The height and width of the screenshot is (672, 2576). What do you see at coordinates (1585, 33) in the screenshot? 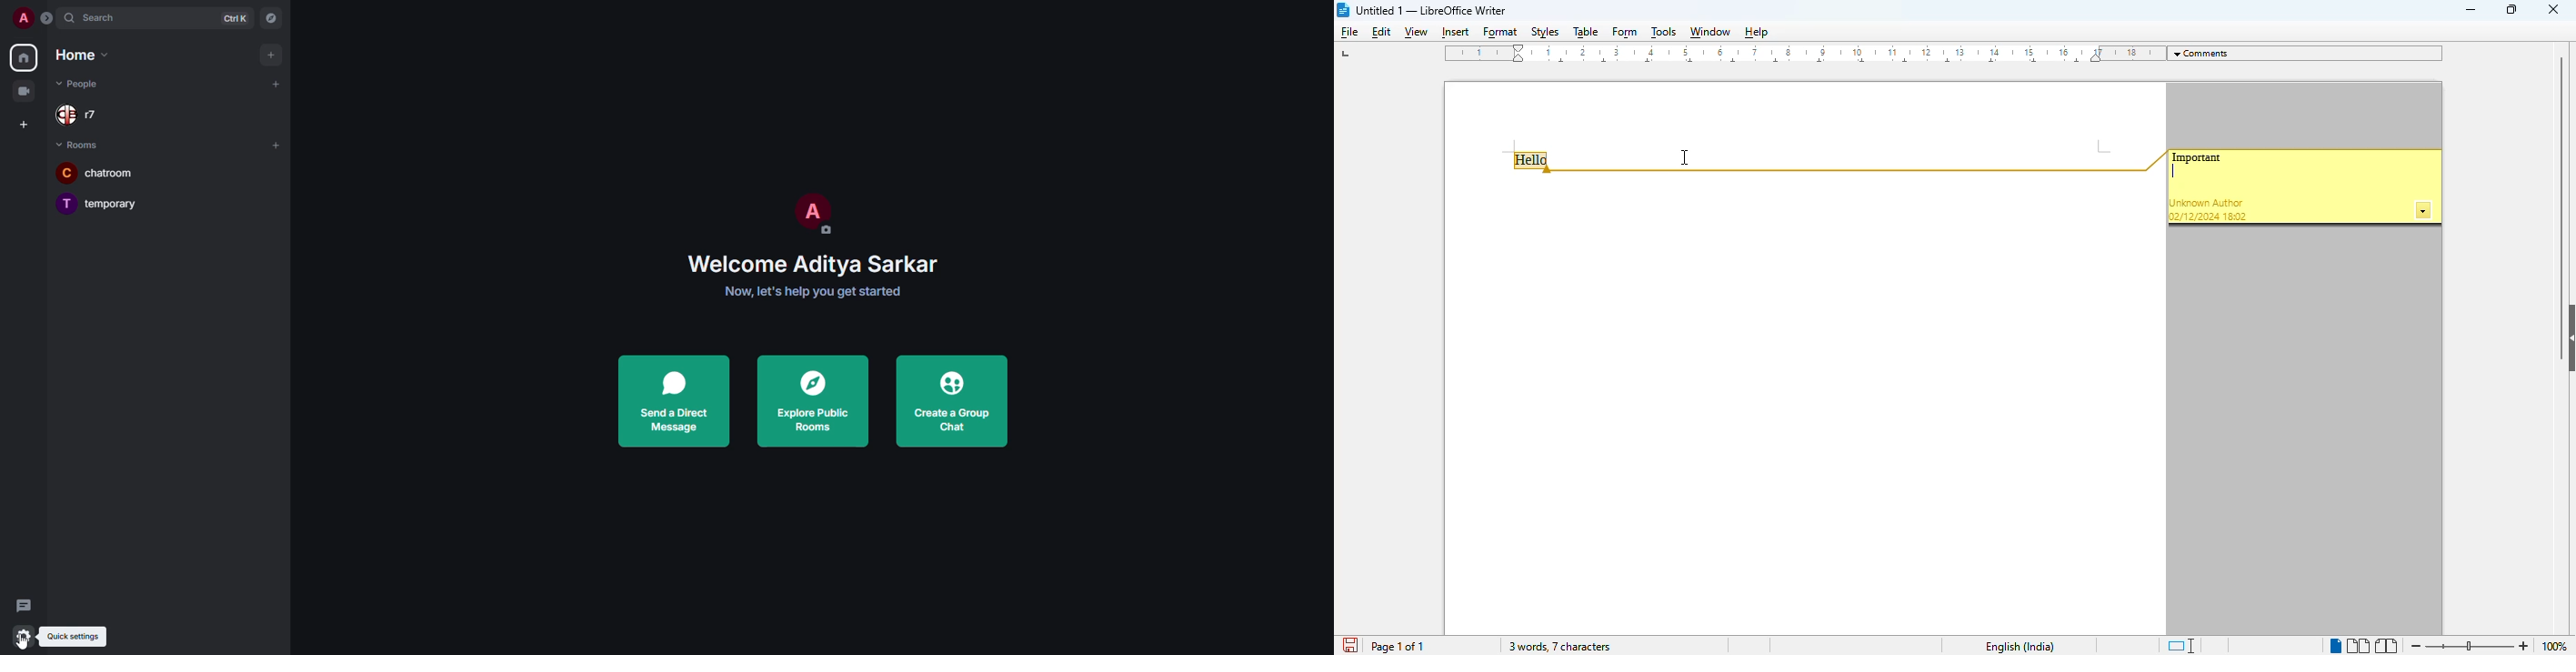
I see `table` at bounding box center [1585, 33].